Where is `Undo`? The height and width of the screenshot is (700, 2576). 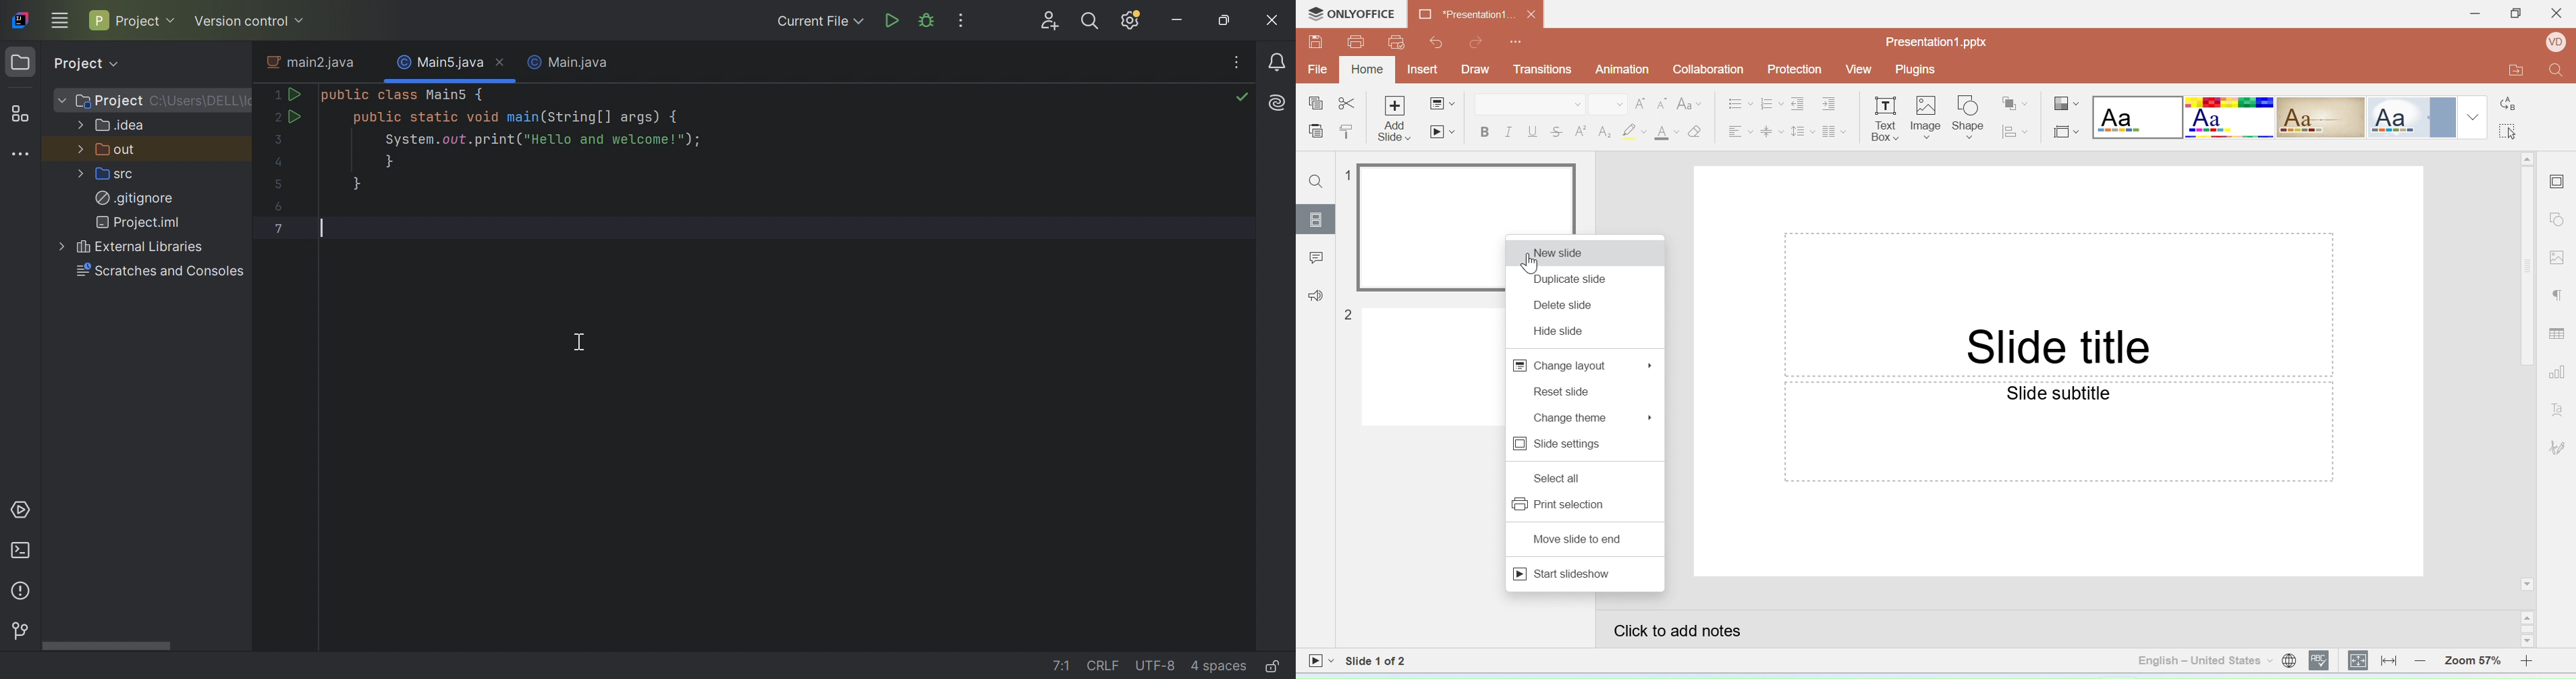
Undo is located at coordinates (1434, 42).